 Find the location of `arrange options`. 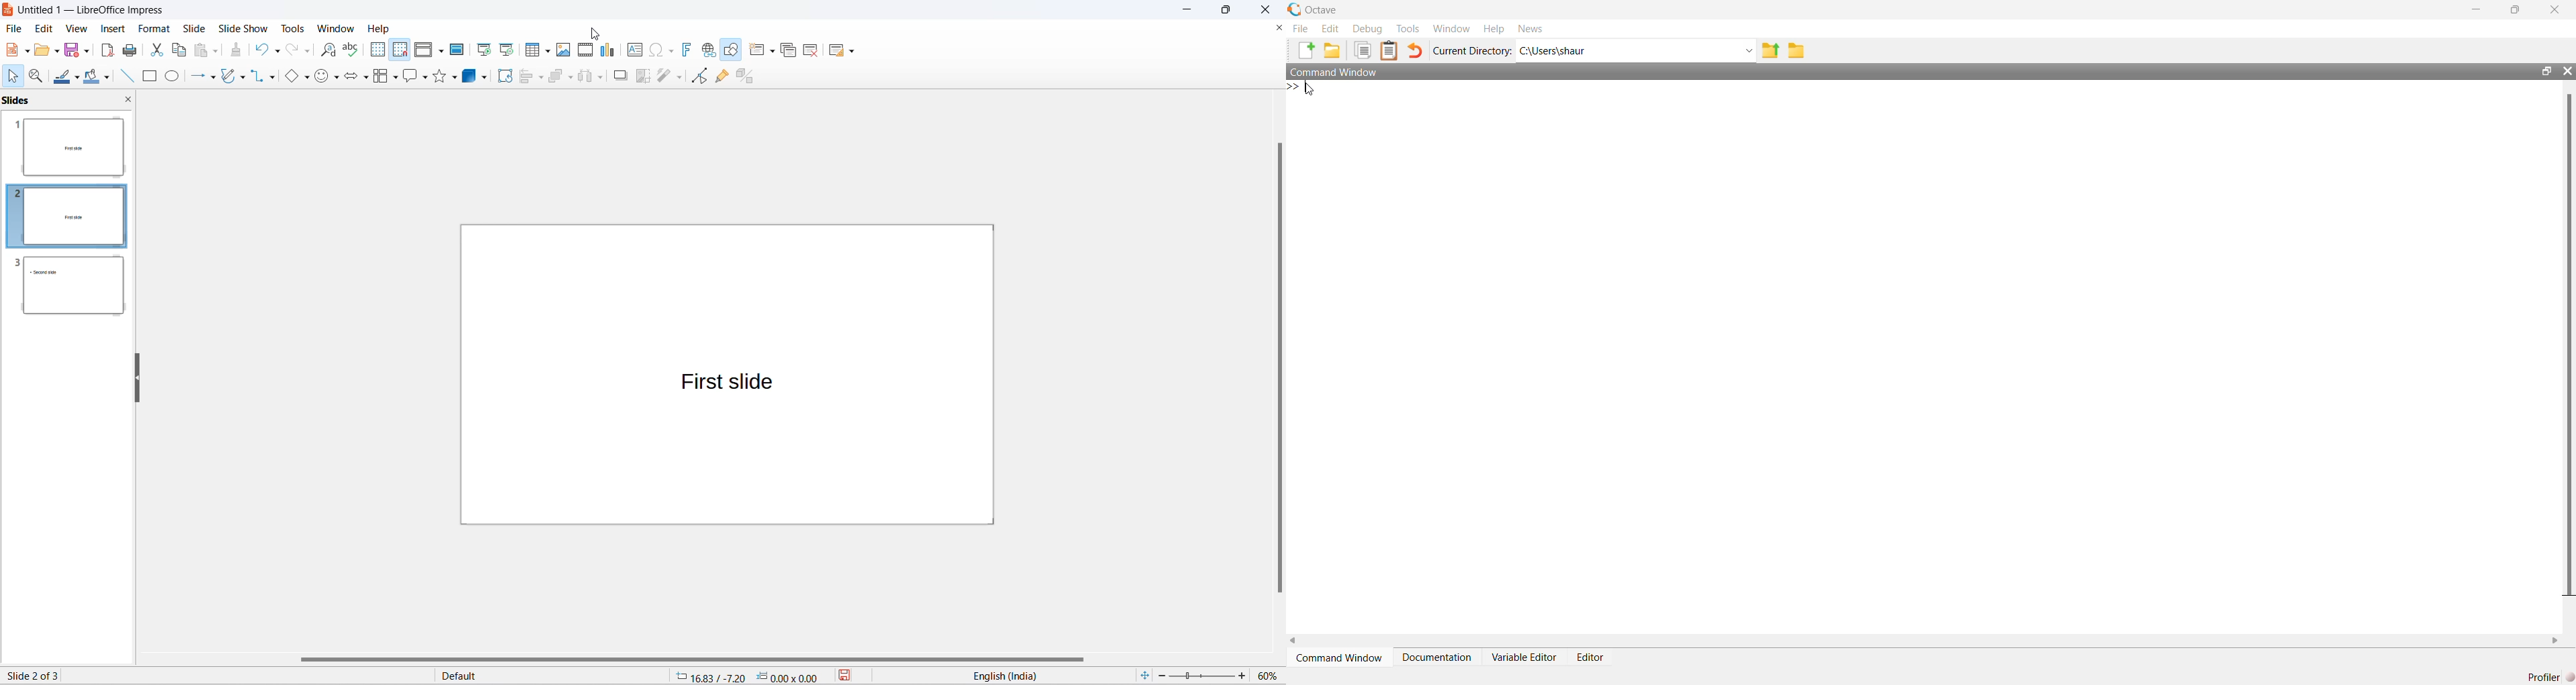

arrange options is located at coordinates (571, 76).